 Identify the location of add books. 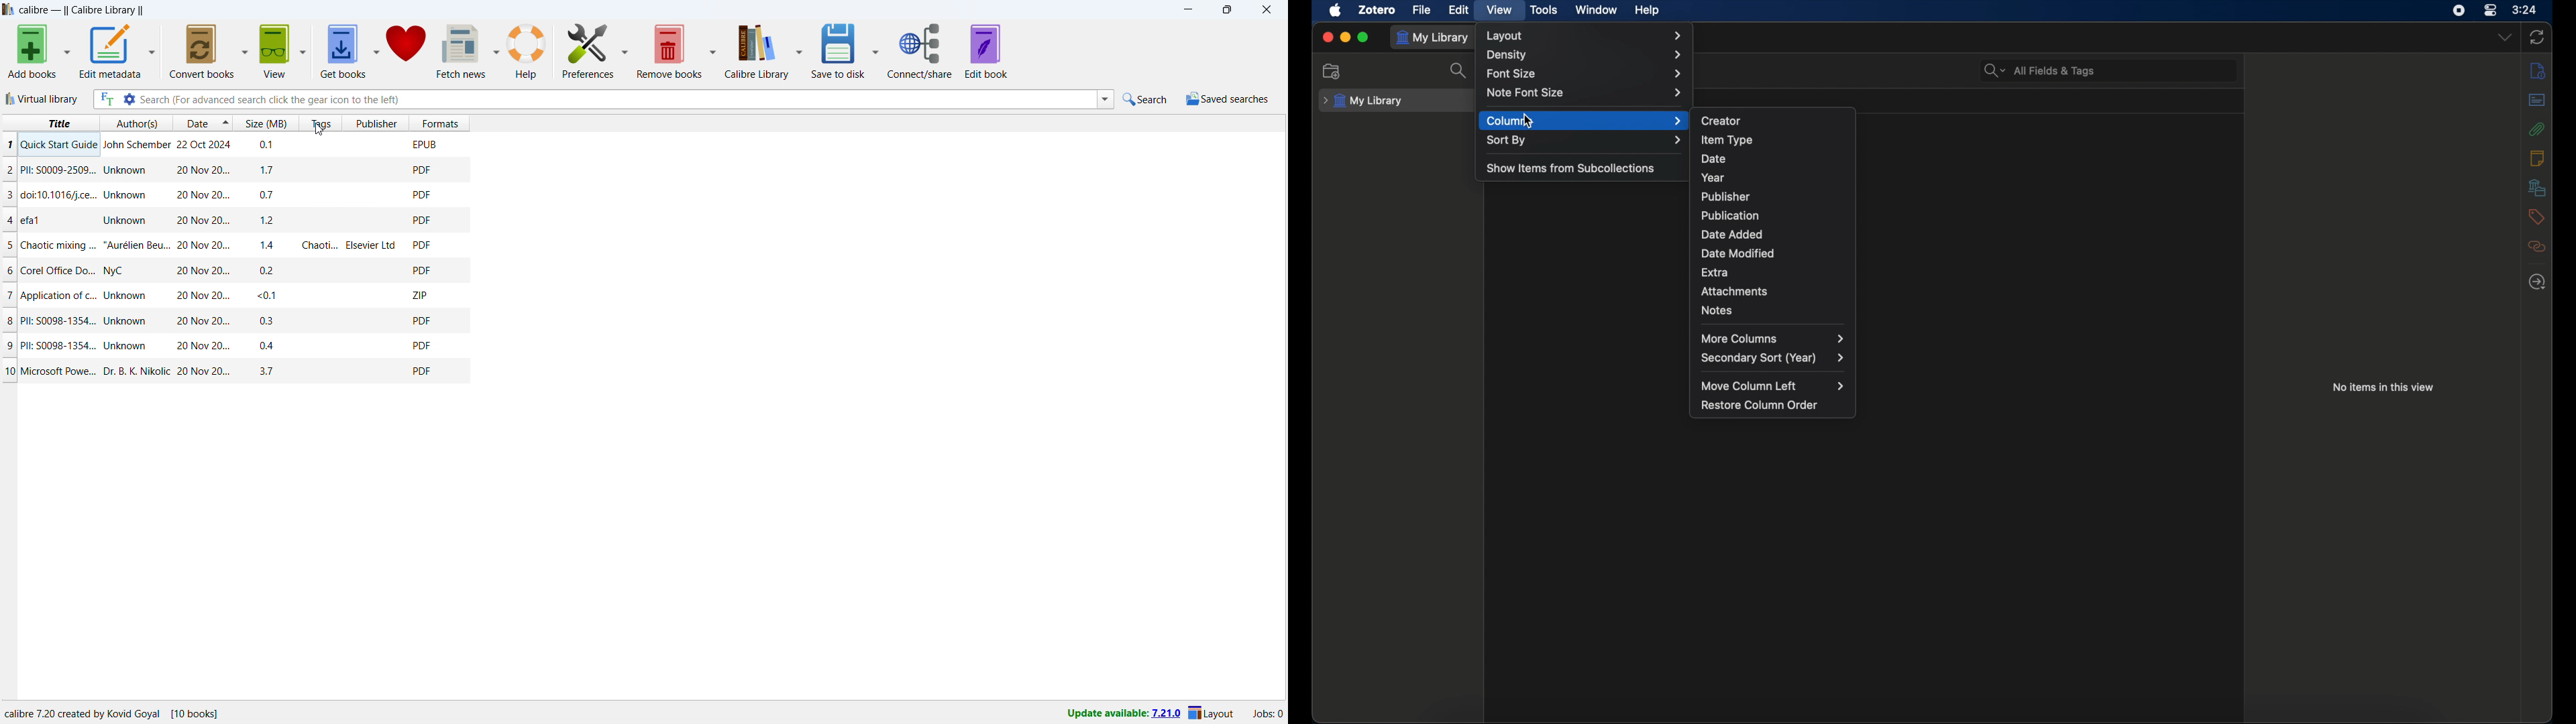
(33, 51).